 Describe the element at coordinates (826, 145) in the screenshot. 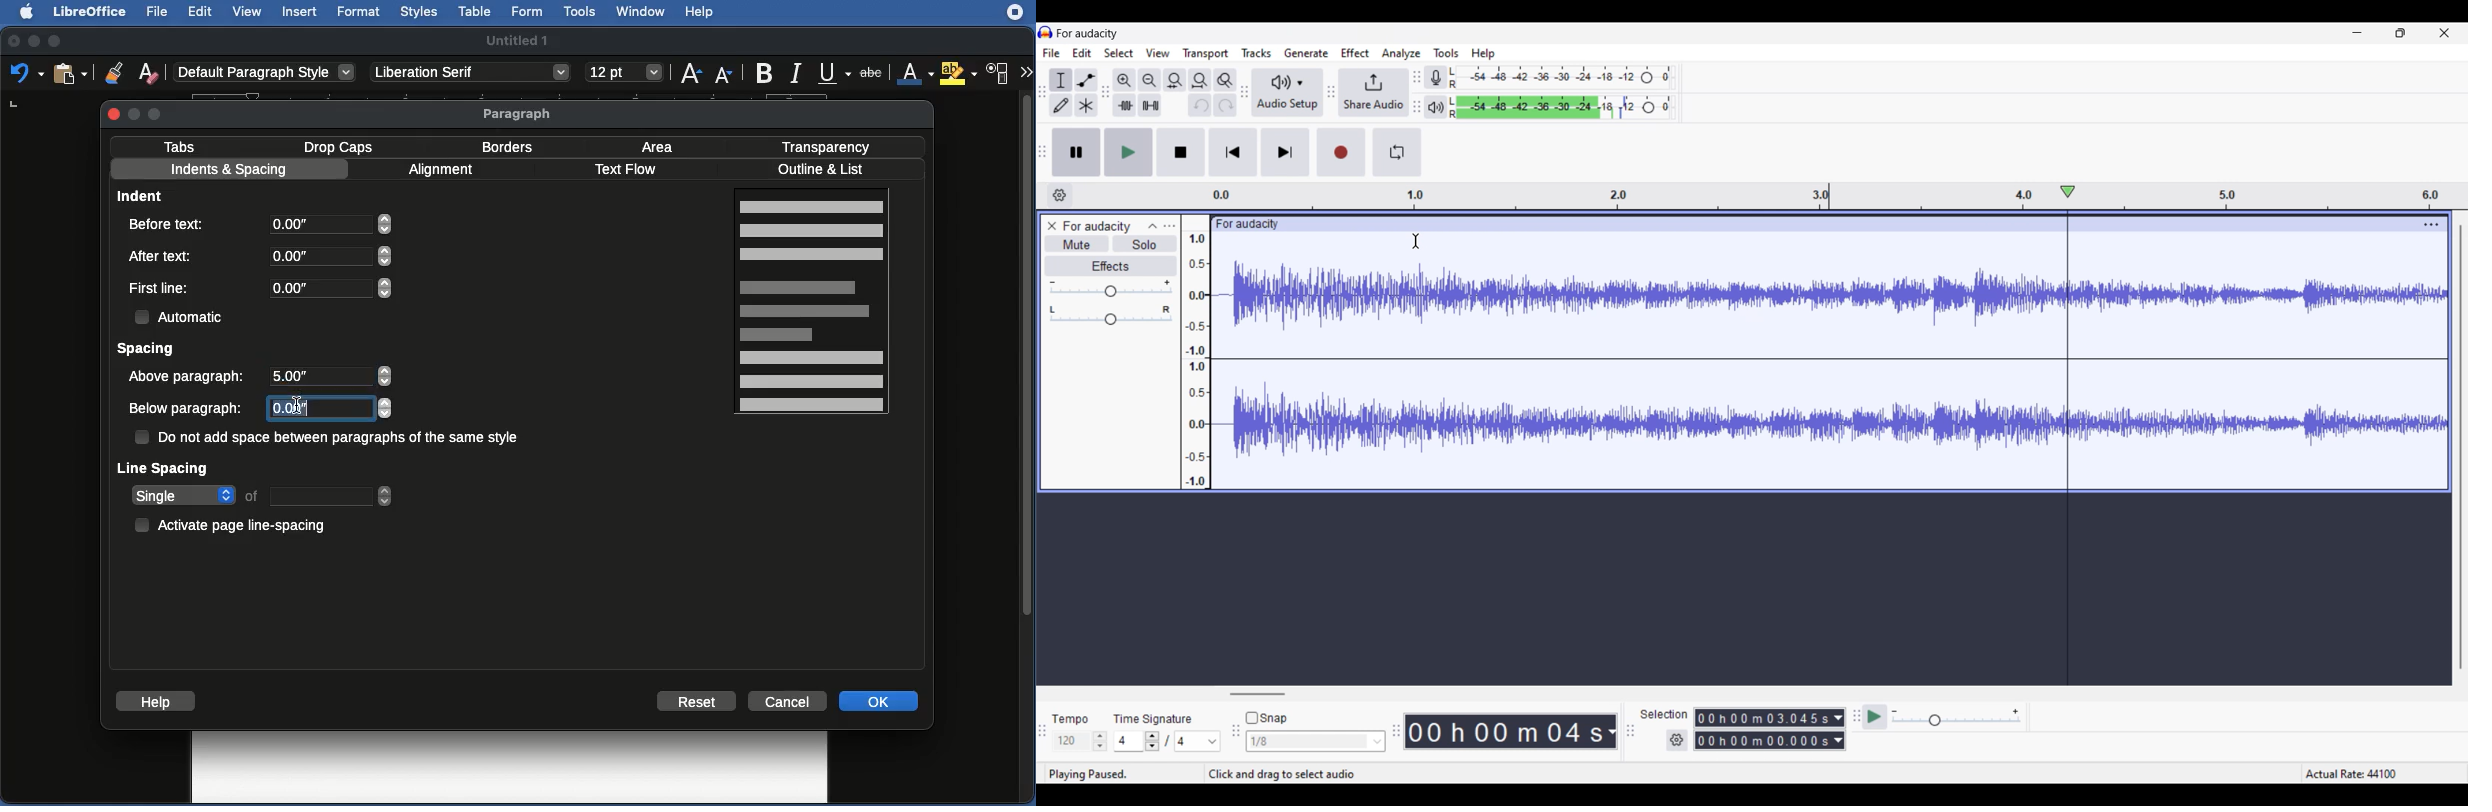

I see `Transparency` at that location.